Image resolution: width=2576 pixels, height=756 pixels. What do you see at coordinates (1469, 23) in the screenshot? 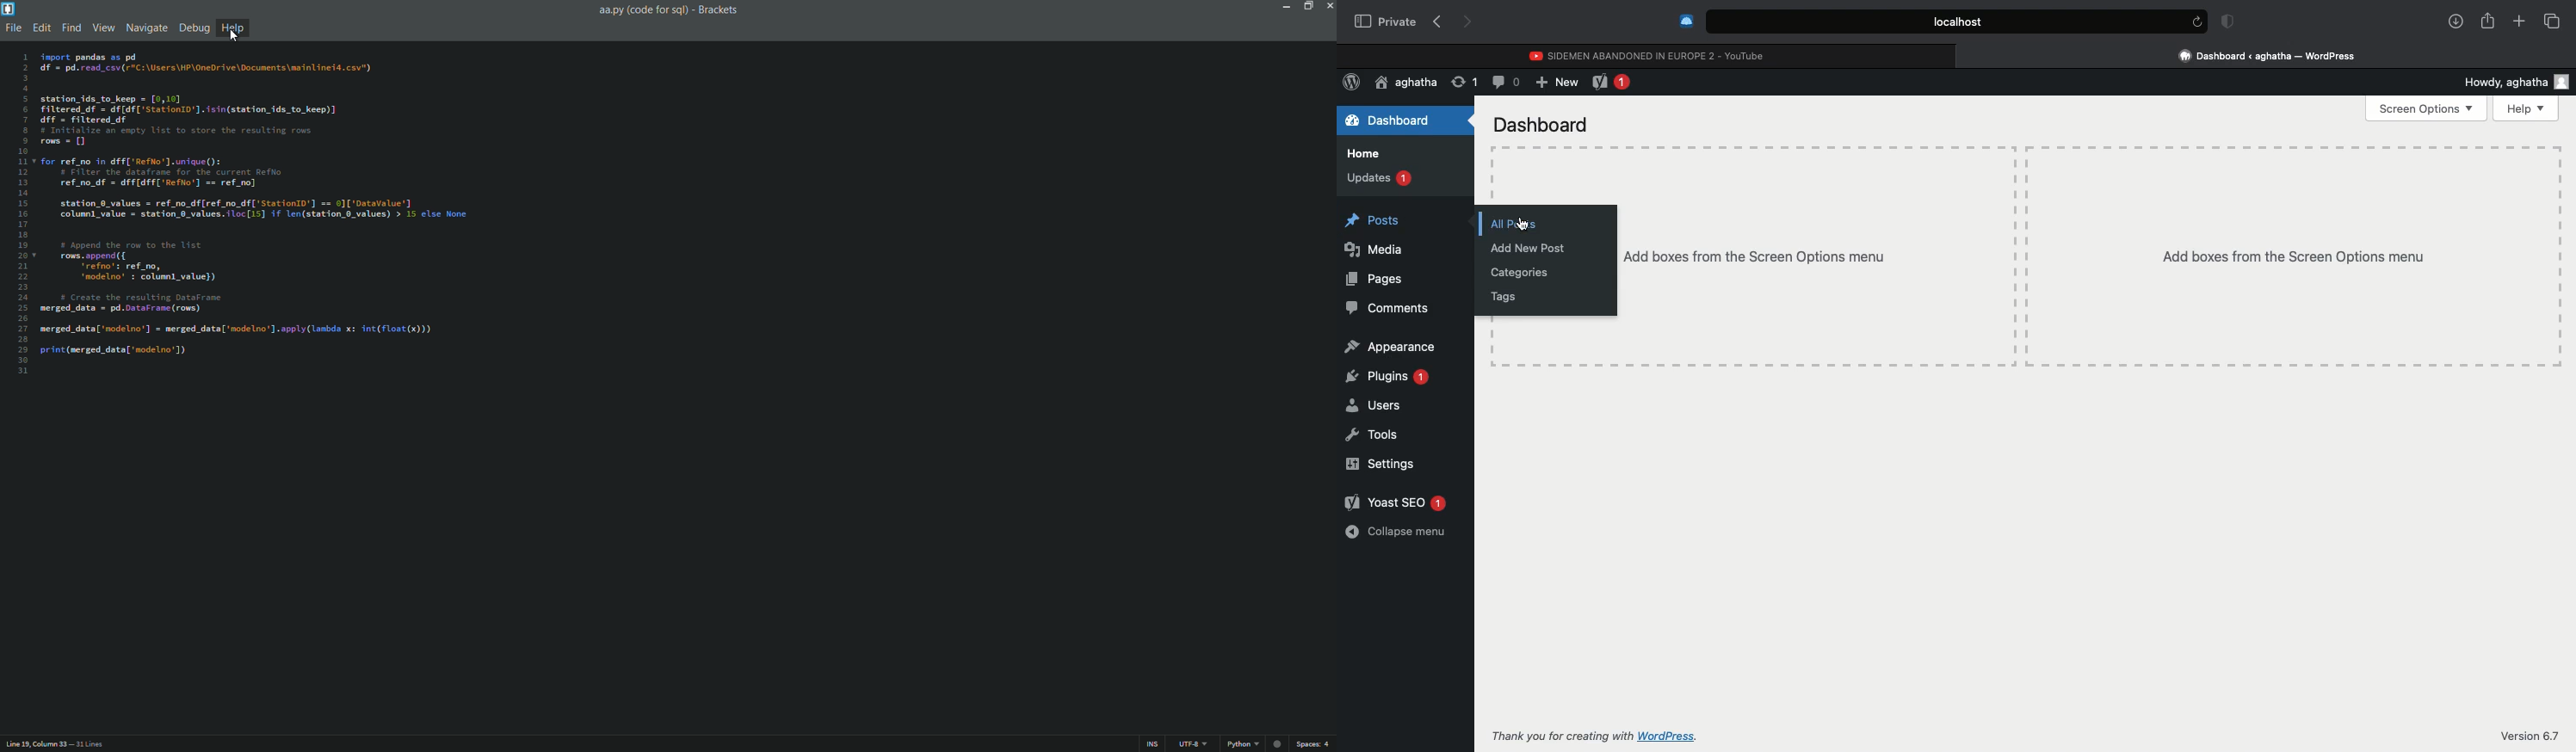
I see `Next page` at bounding box center [1469, 23].